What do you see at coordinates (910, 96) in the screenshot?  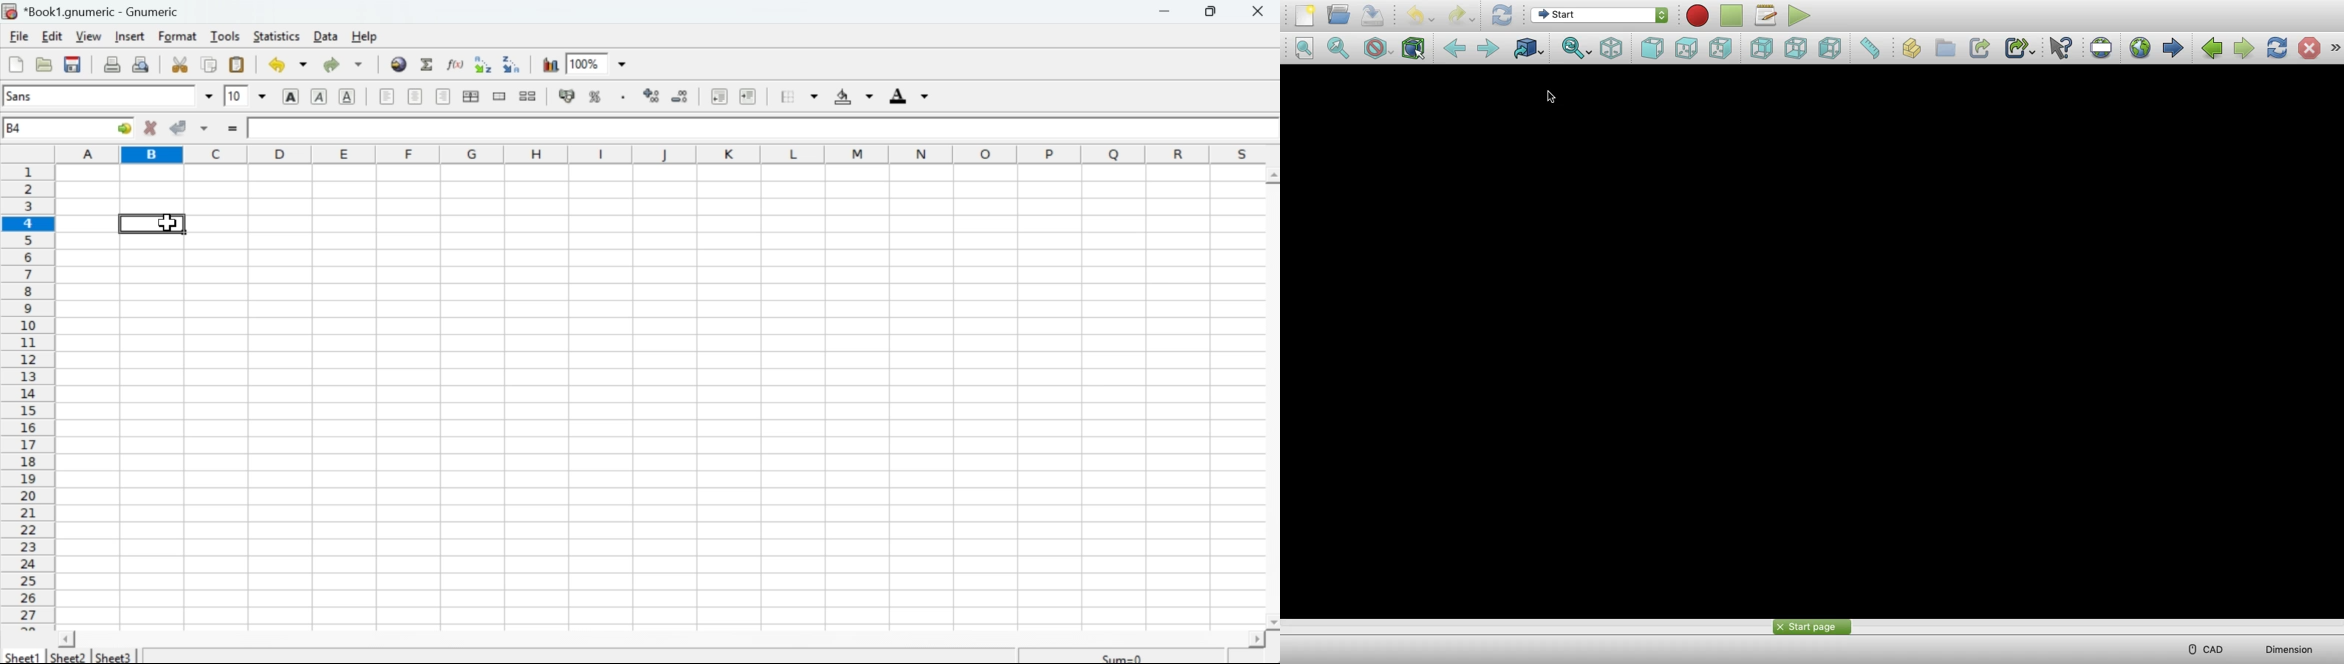 I see `Font color` at bounding box center [910, 96].